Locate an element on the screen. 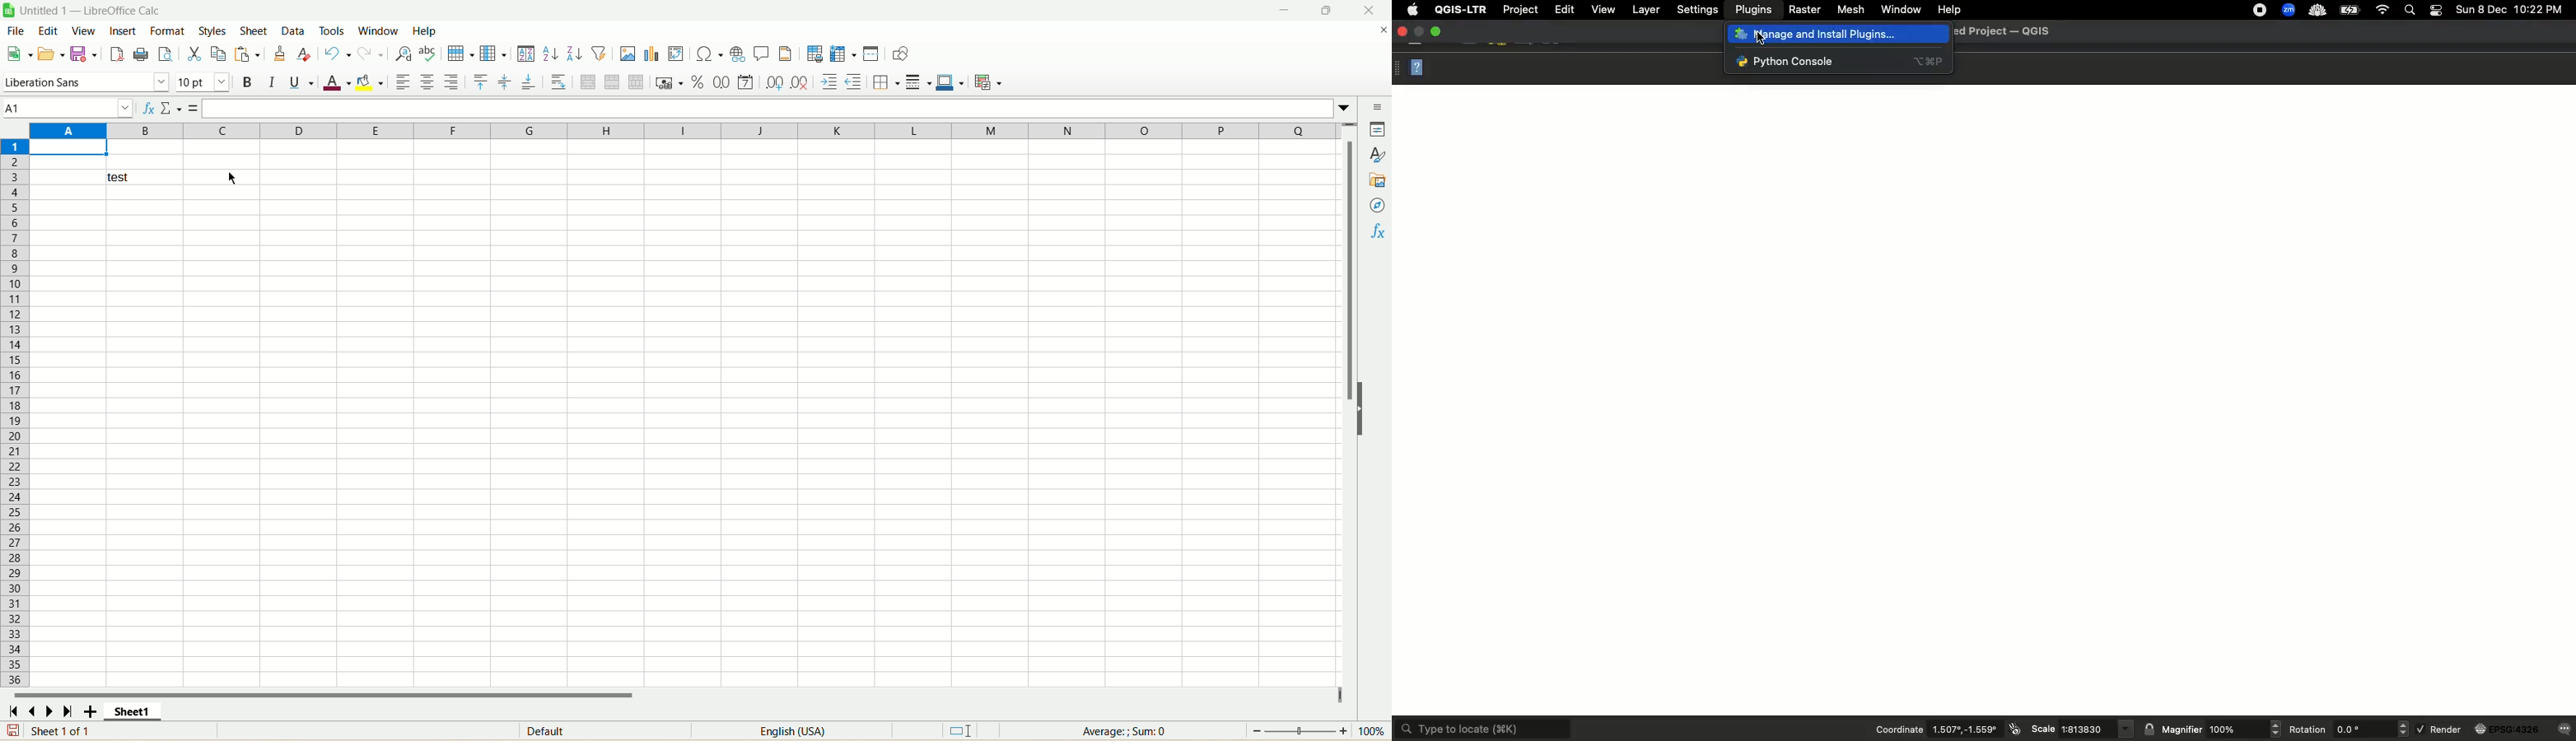 Image resolution: width=2576 pixels, height=756 pixels. Charge is located at coordinates (2350, 11).